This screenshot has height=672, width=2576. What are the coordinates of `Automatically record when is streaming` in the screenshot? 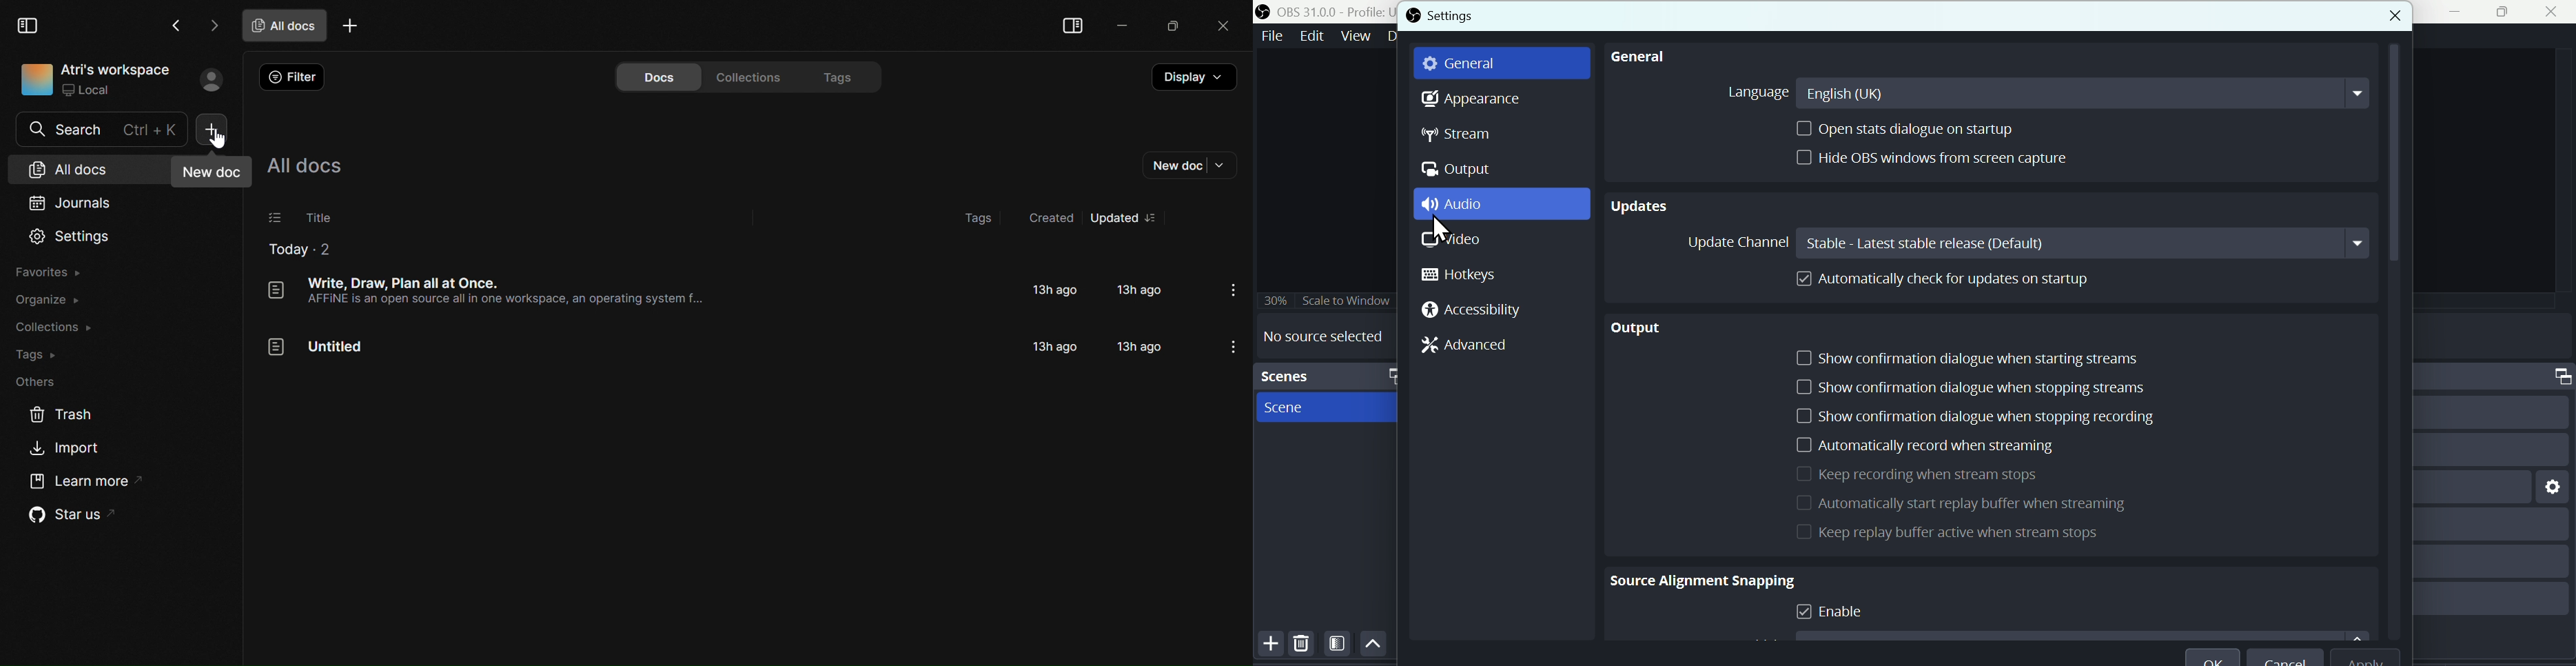 It's located at (1932, 448).